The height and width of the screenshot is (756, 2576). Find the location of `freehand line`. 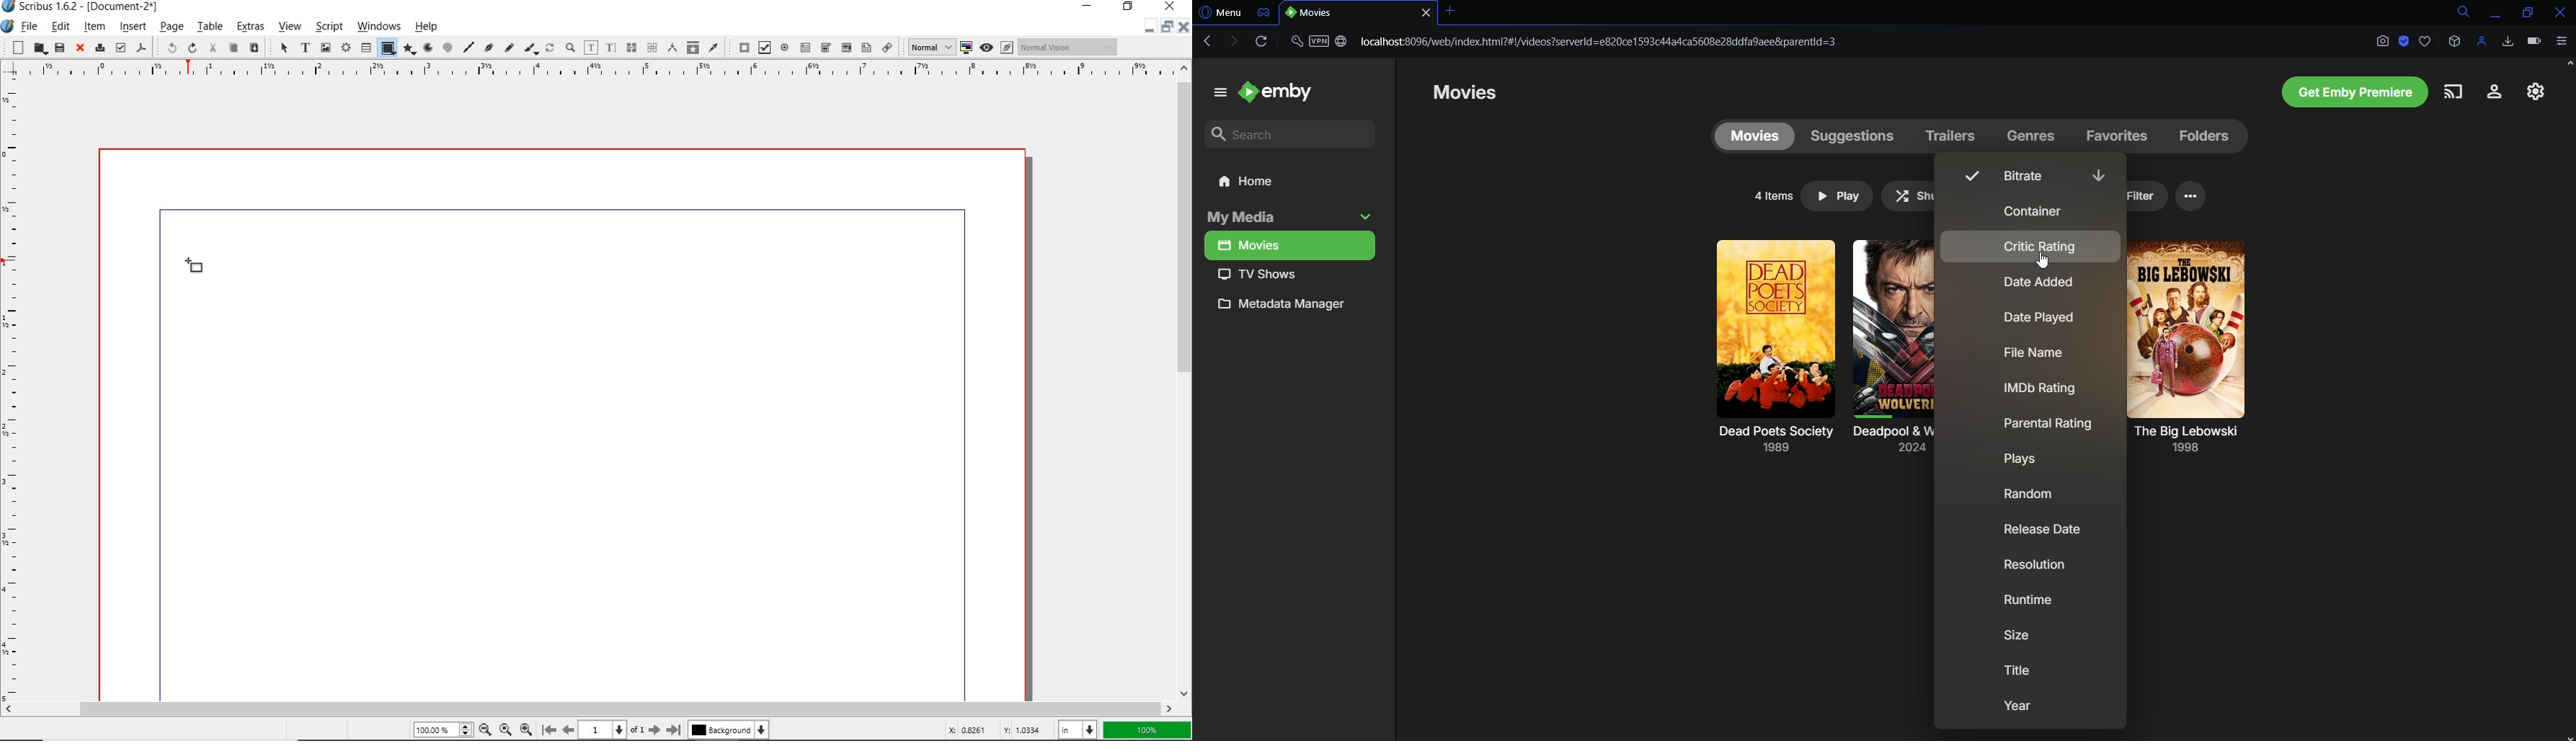

freehand line is located at coordinates (509, 48).